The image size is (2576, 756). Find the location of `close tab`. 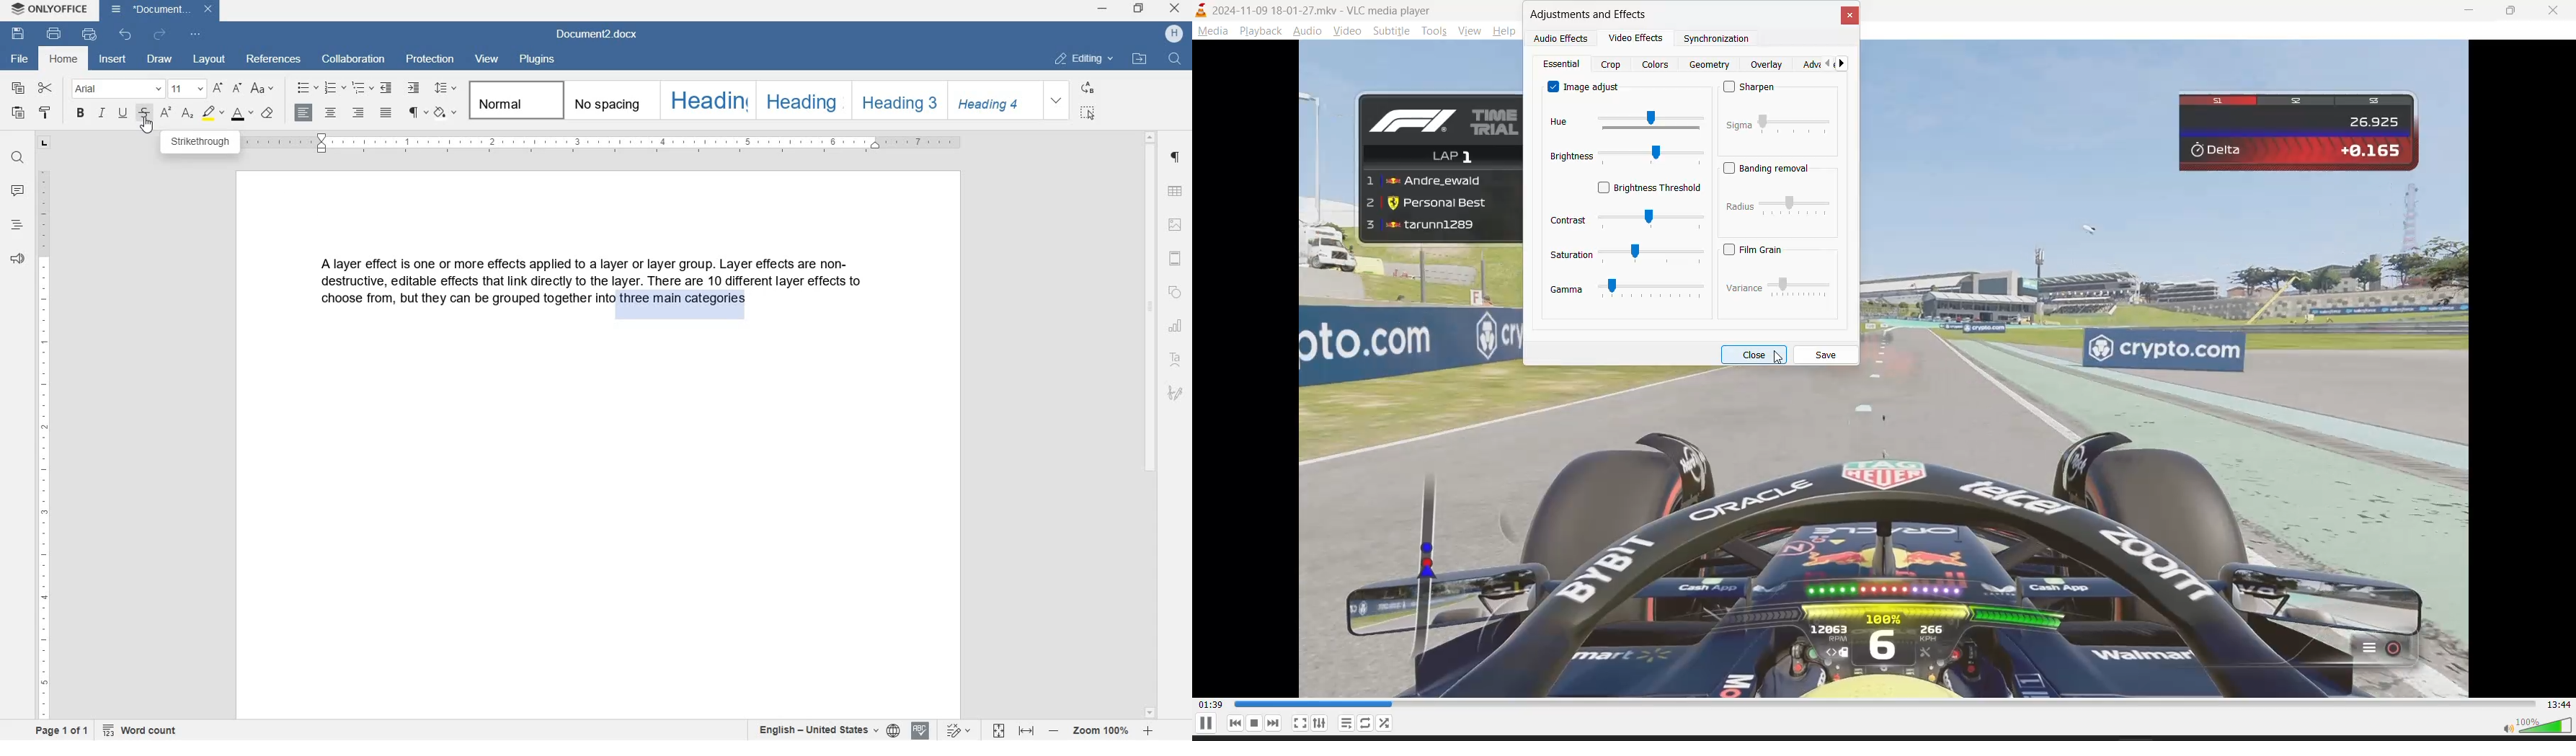

close tab is located at coordinates (1852, 17).